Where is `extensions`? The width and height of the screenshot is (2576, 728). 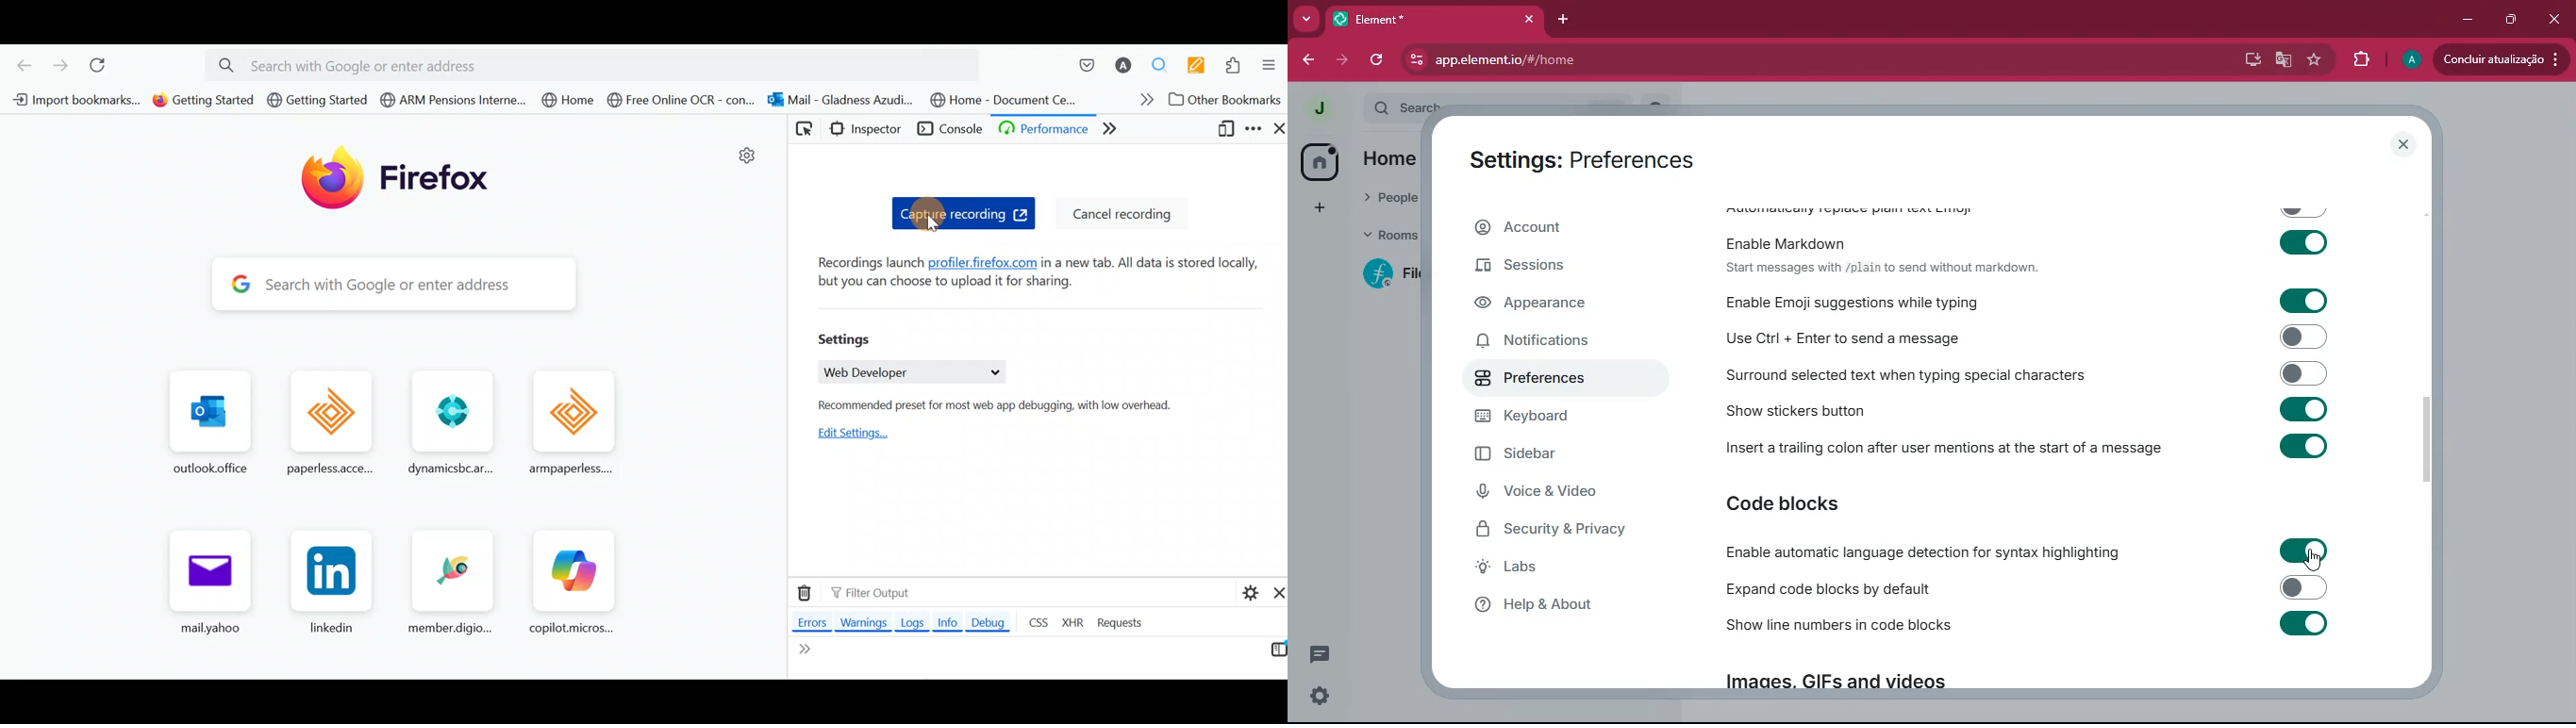 extensions is located at coordinates (2360, 62).